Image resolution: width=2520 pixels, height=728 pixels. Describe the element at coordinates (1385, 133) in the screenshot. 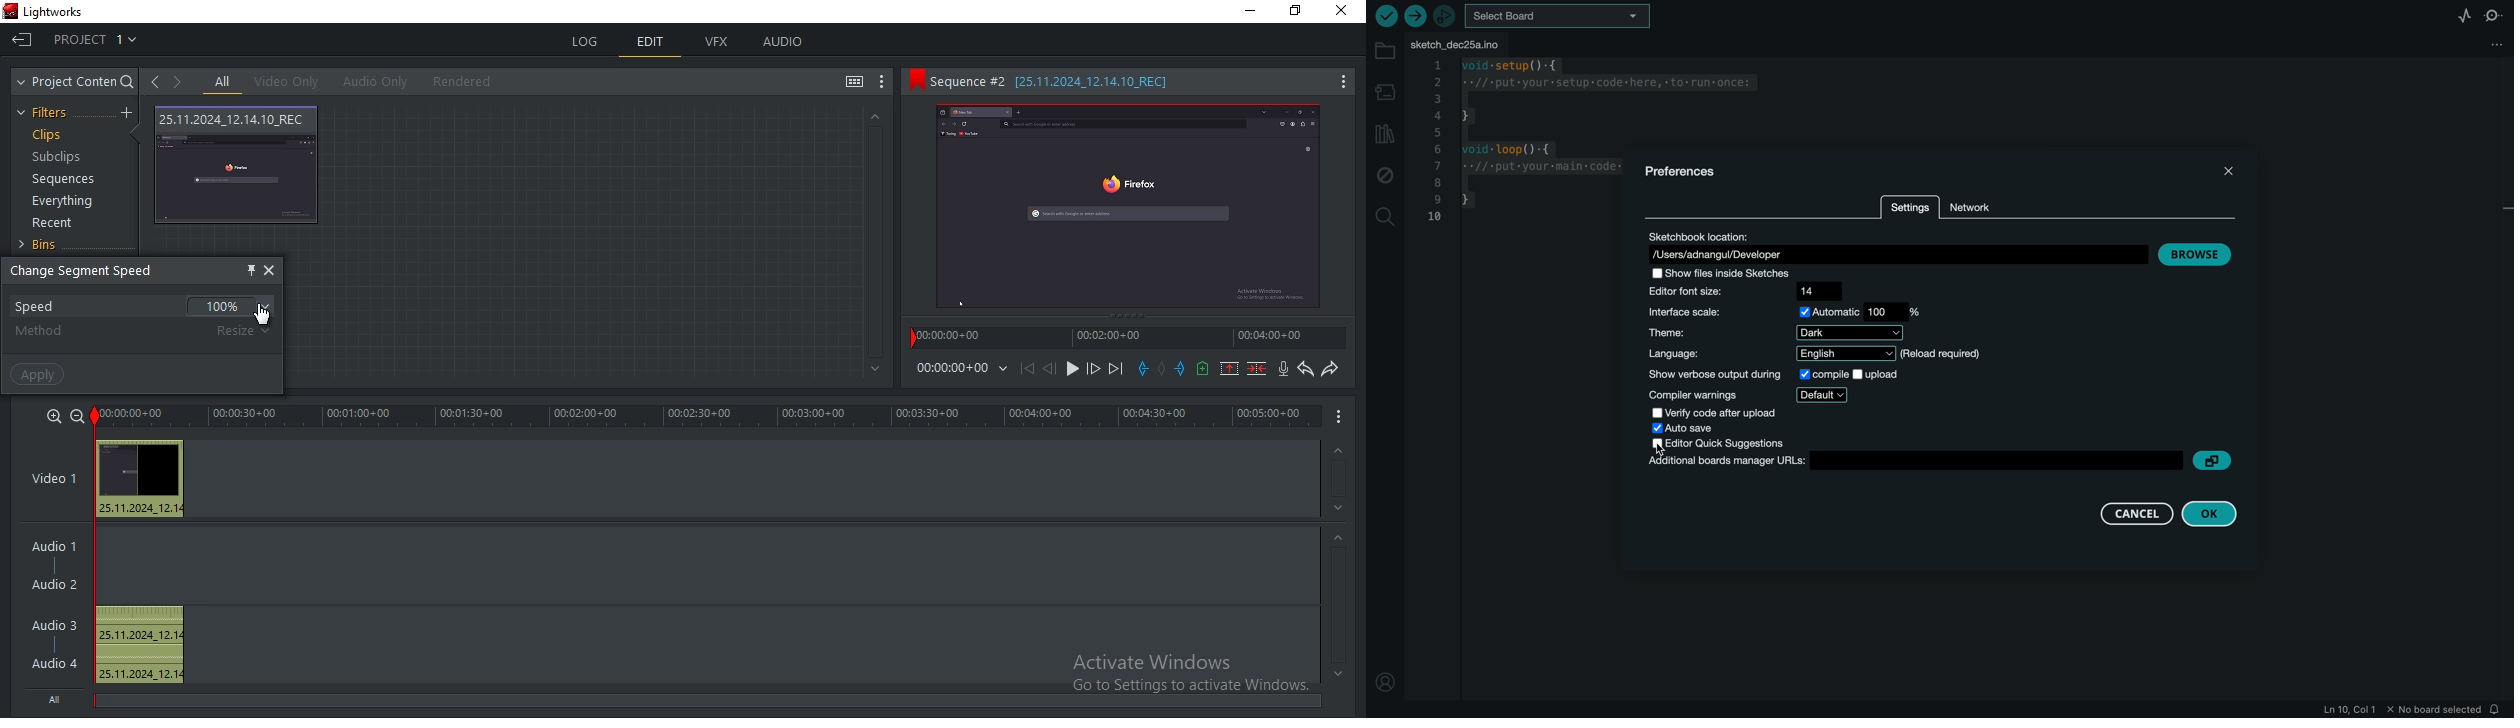

I see `library  manager` at that location.